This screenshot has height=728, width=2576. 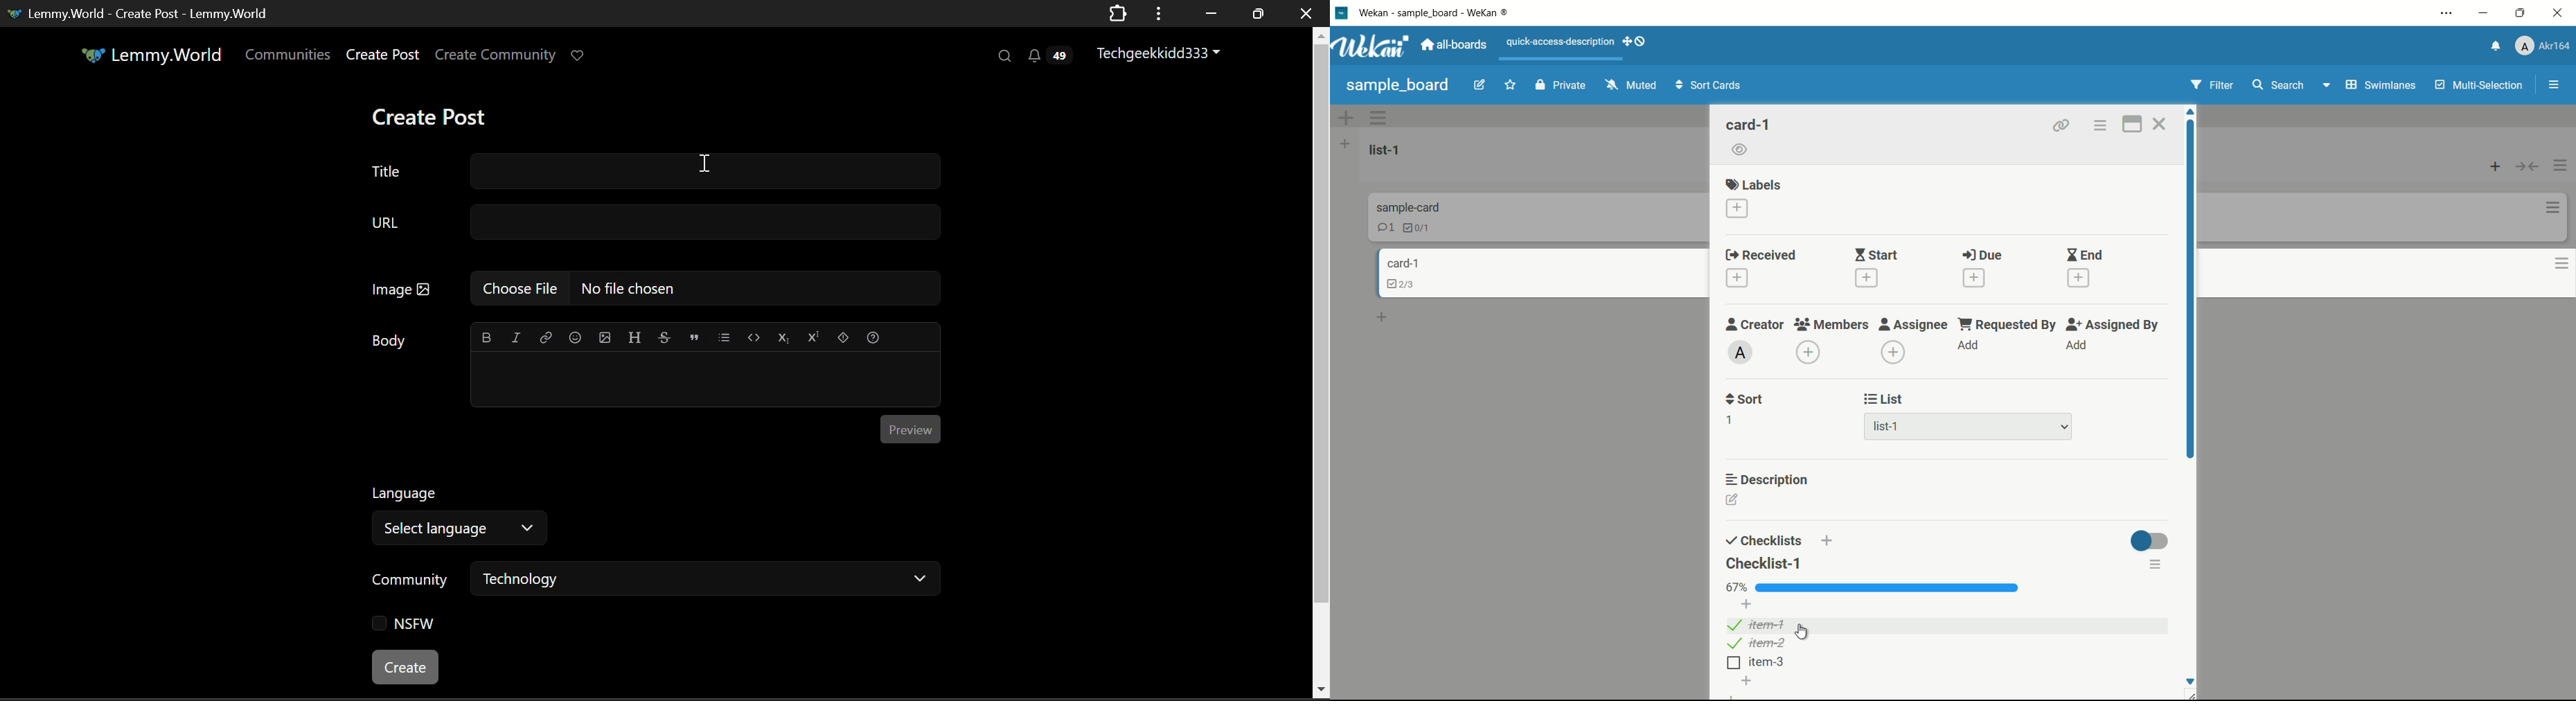 What do you see at coordinates (704, 381) in the screenshot?
I see `Post Body Editing Textbox` at bounding box center [704, 381].